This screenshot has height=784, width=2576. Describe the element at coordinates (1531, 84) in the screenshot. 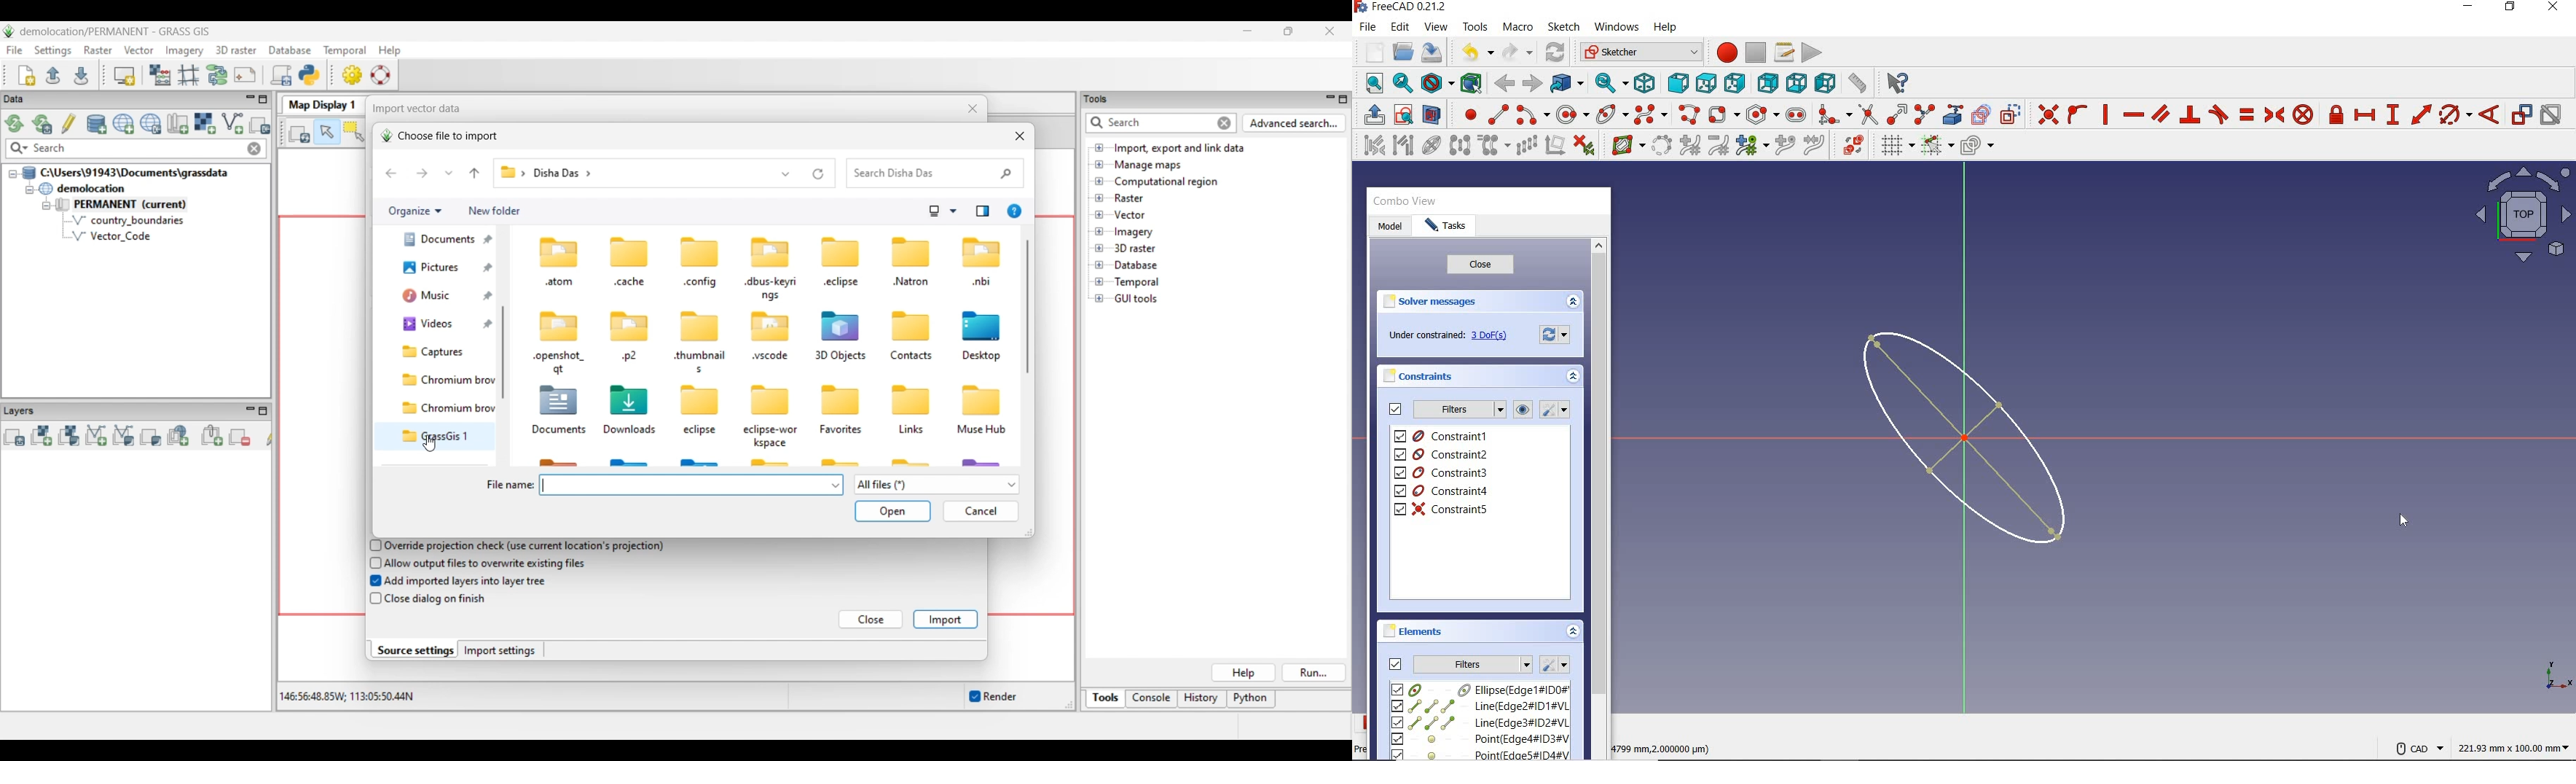

I see `forward` at that location.